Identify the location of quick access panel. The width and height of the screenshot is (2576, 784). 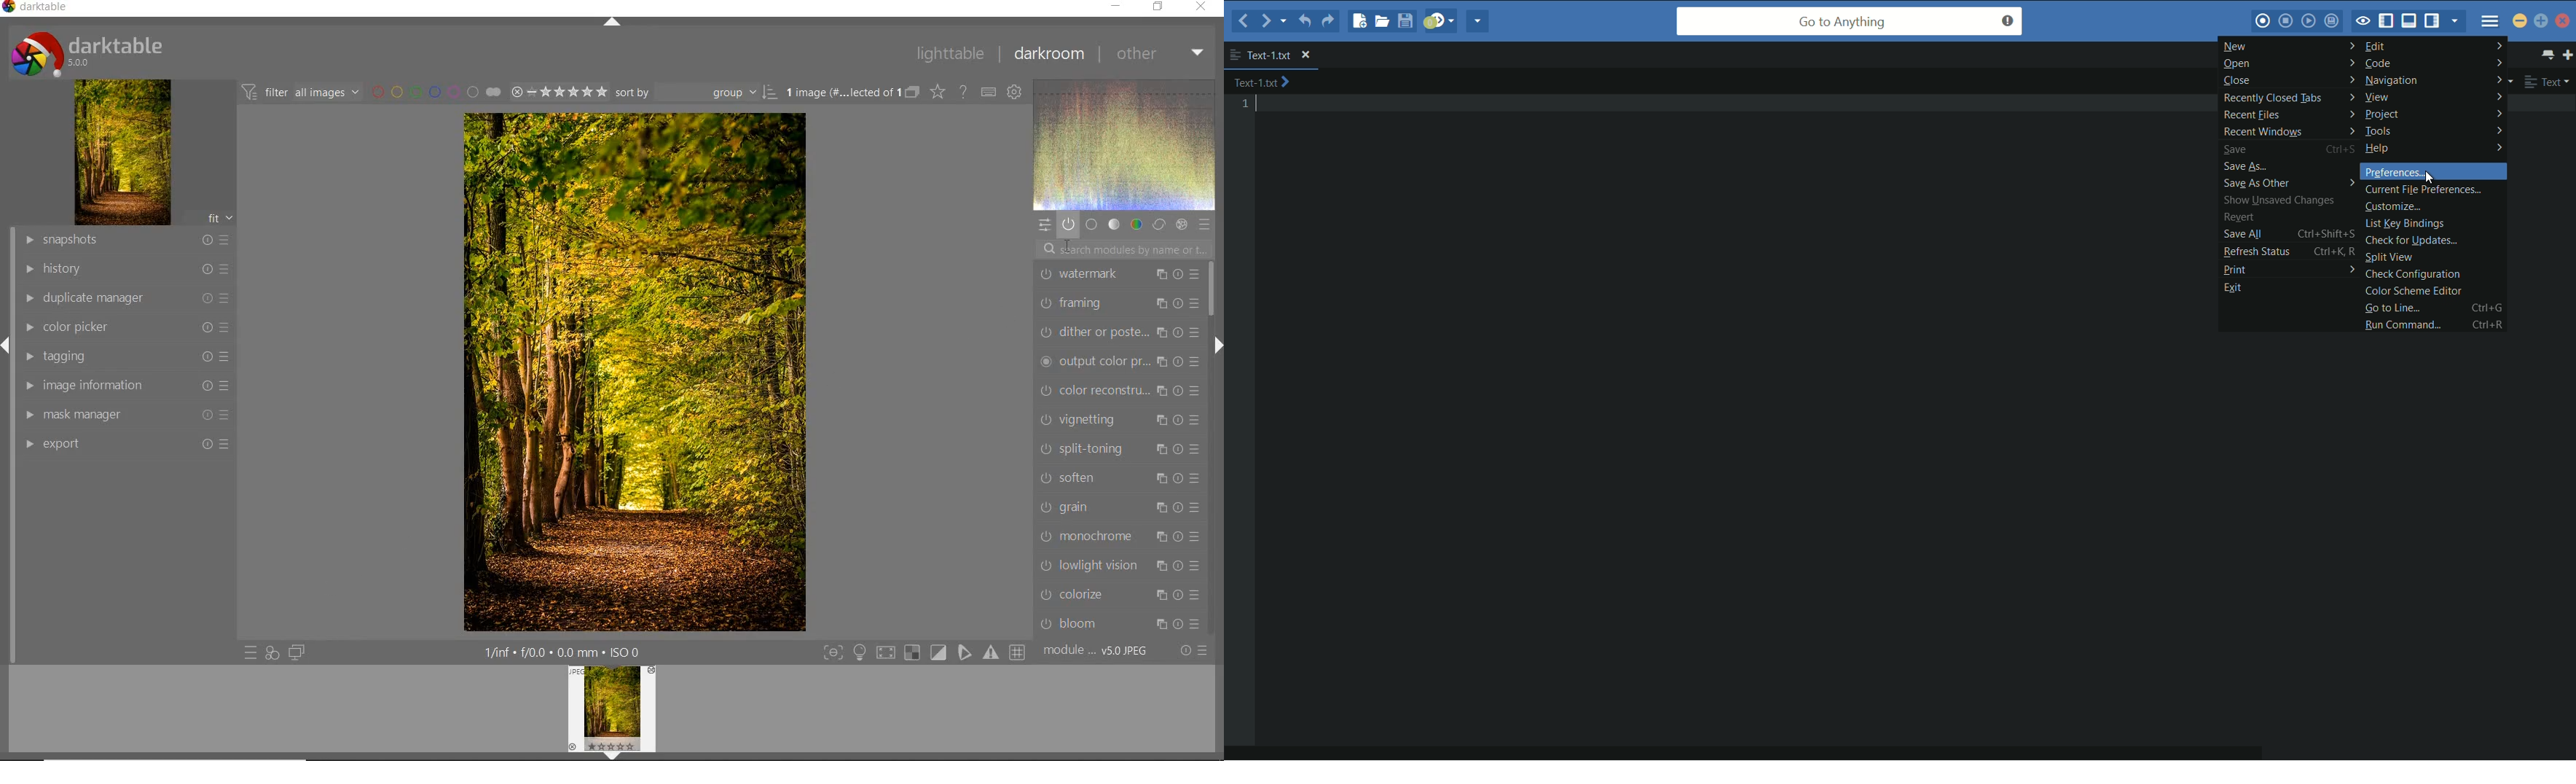
(1042, 225).